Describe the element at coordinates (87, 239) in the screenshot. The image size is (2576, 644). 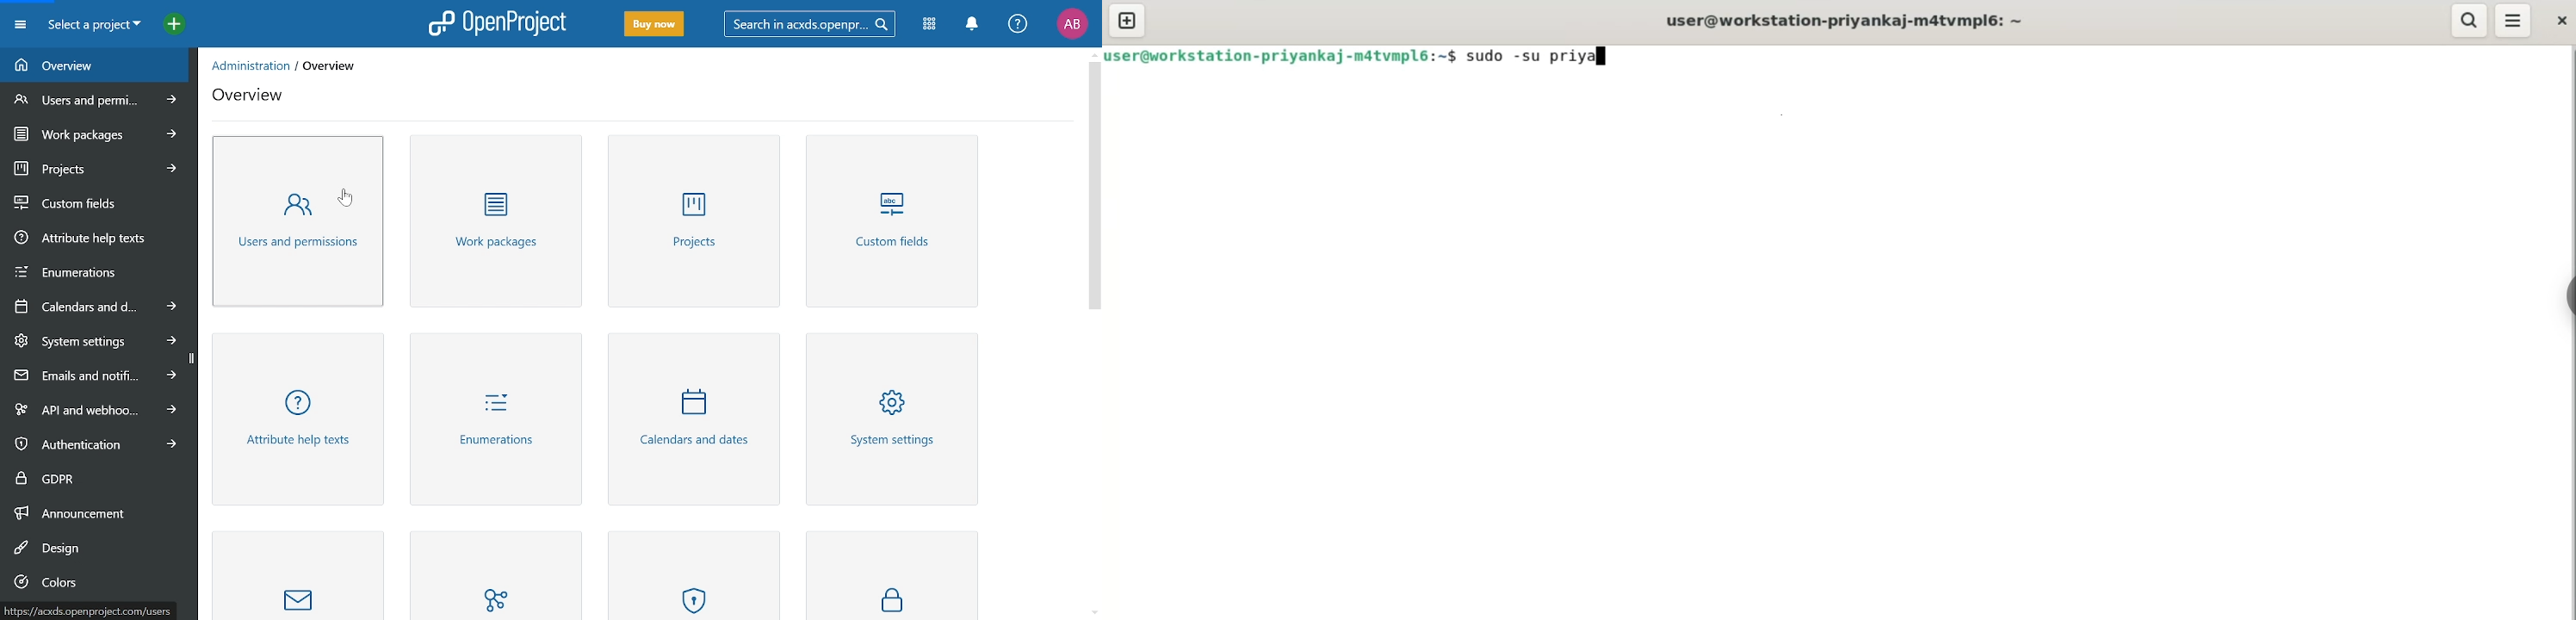
I see `Attribute help texts` at that location.